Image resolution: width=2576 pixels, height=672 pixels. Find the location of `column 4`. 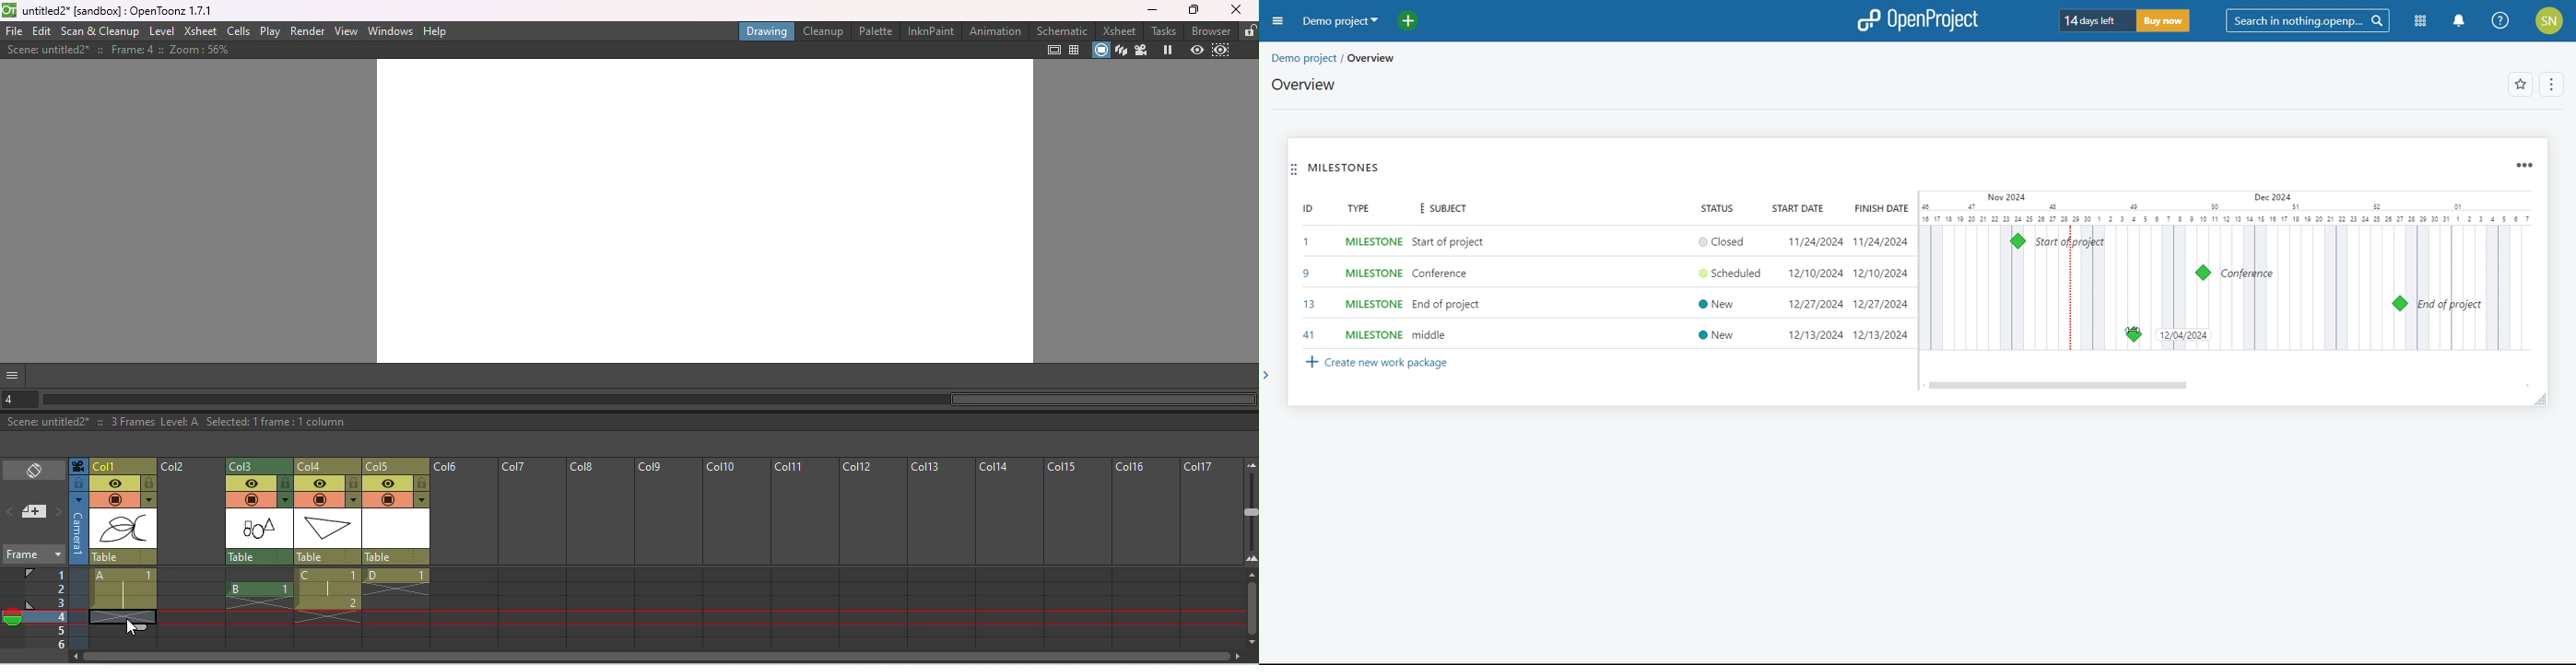

column 4 is located at coordinates (327, 465).